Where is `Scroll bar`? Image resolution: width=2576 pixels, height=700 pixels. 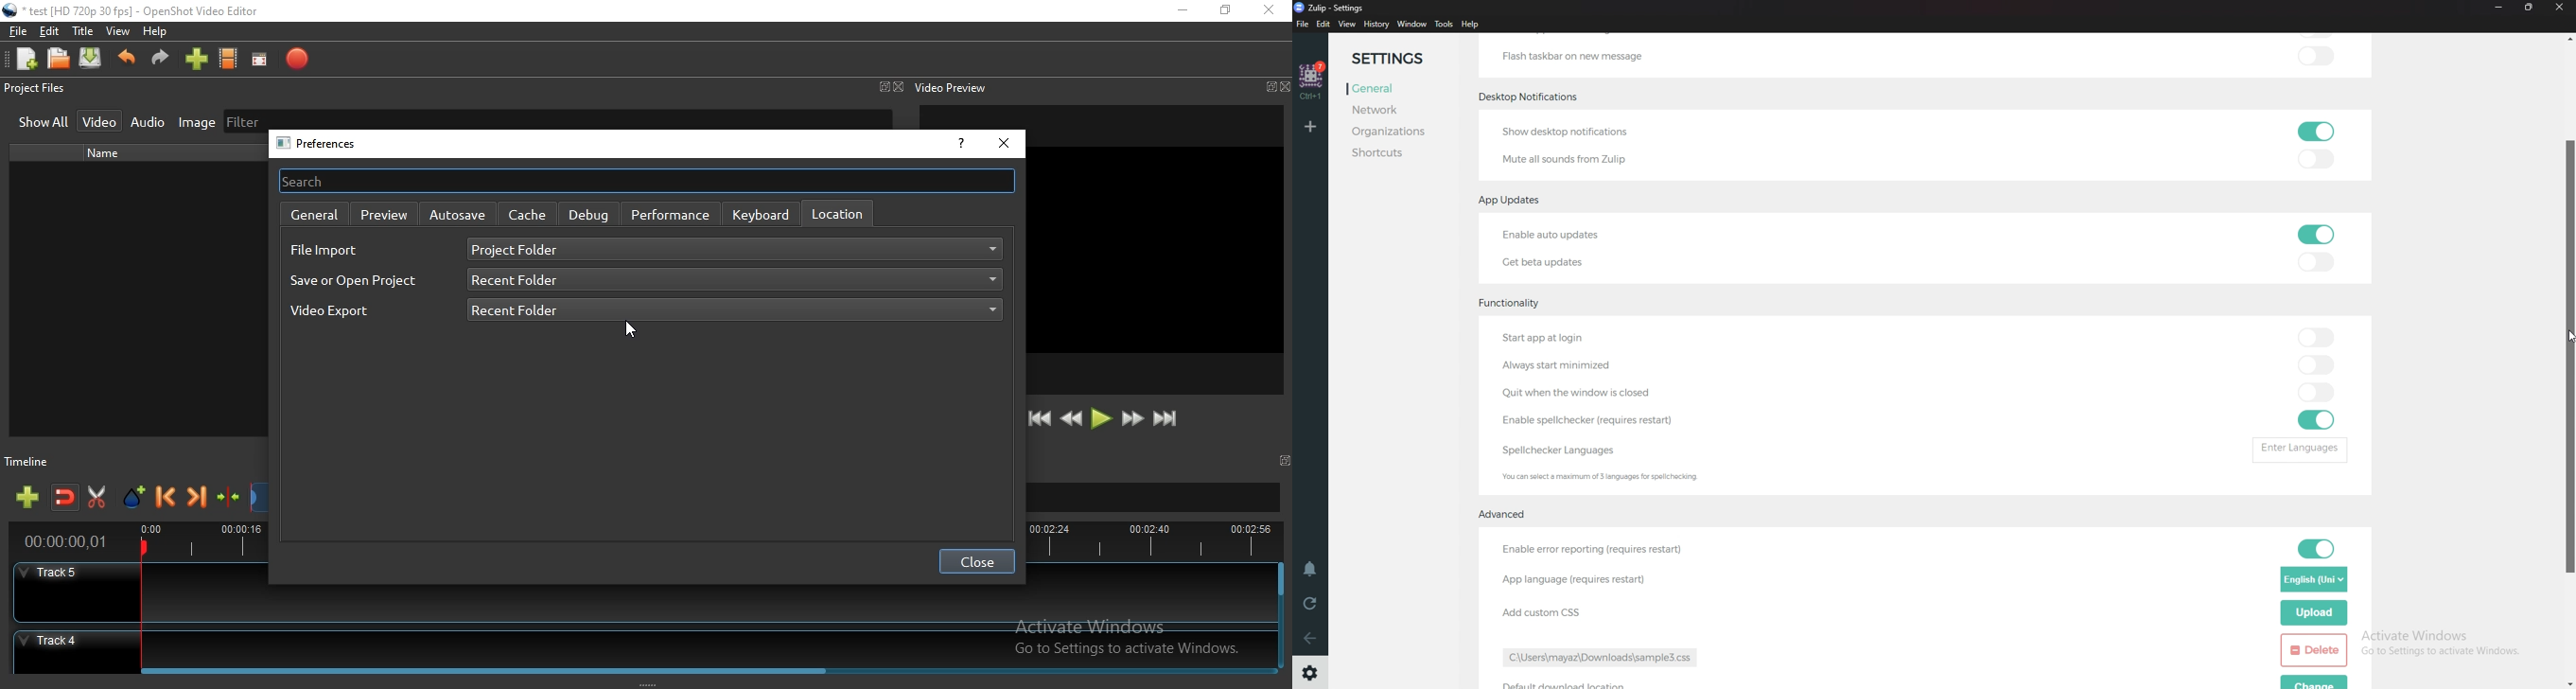 Scroll bar is located at coordinates (2570, 358).